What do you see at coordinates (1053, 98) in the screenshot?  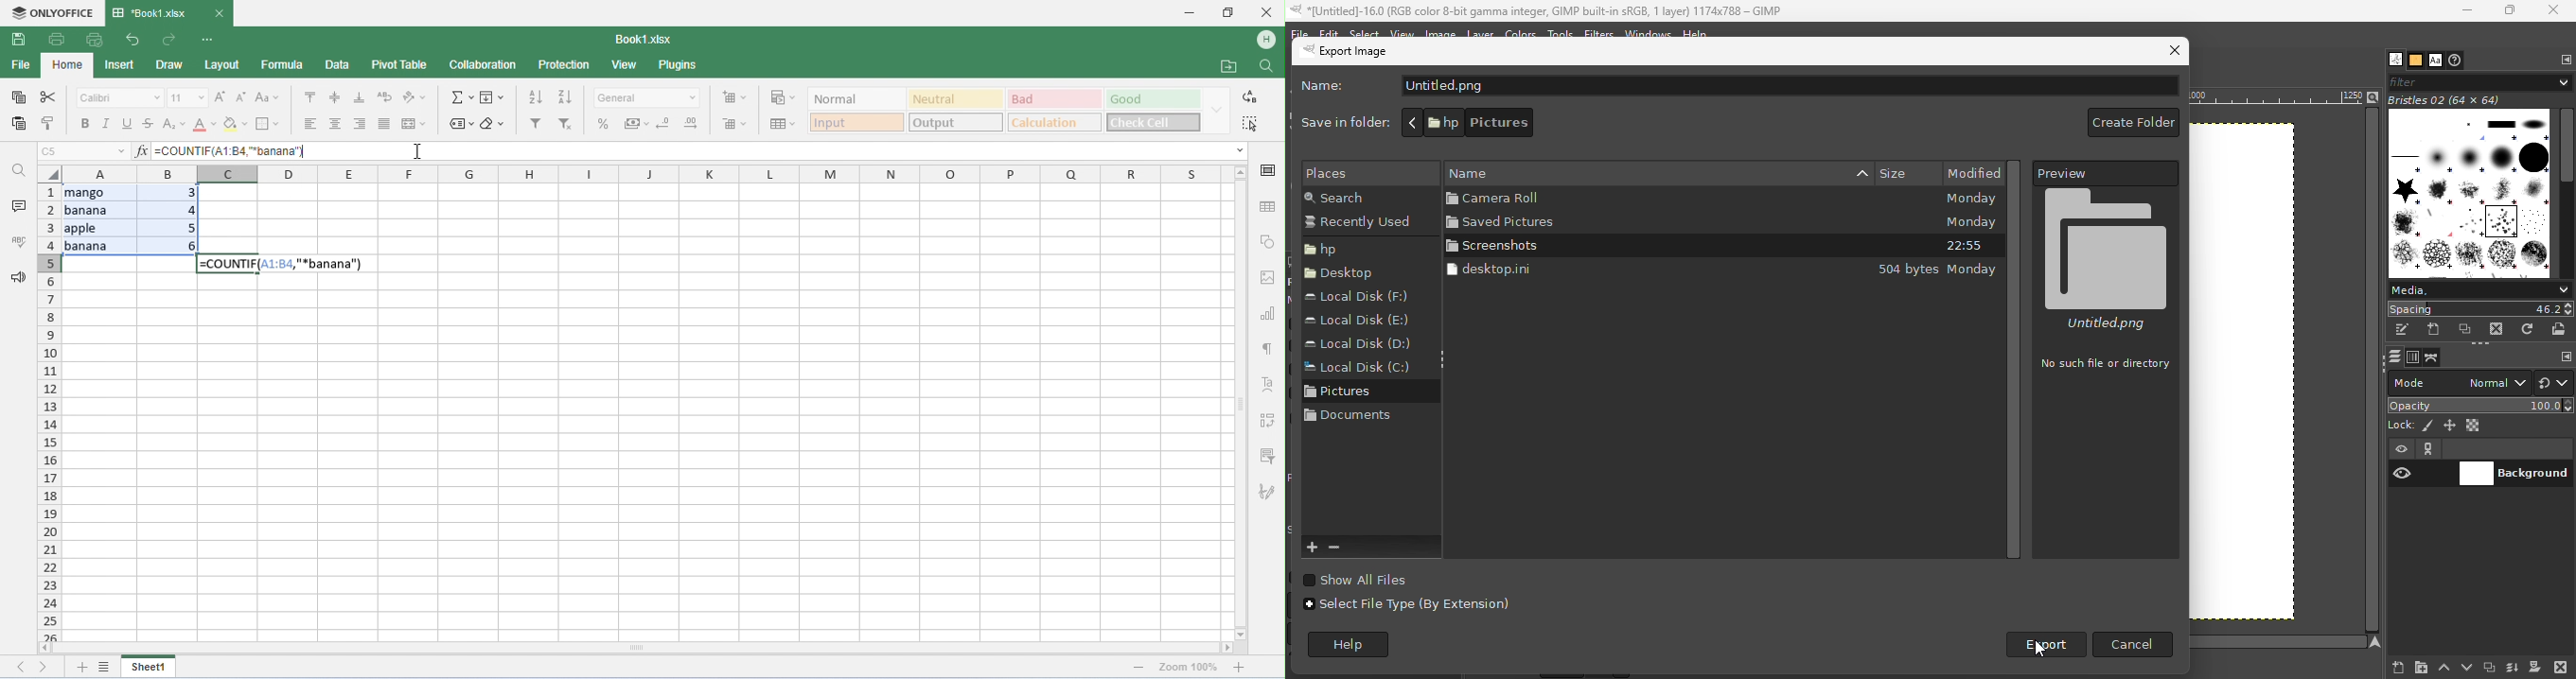 I see `bad` at bounding box center [1053, 98].